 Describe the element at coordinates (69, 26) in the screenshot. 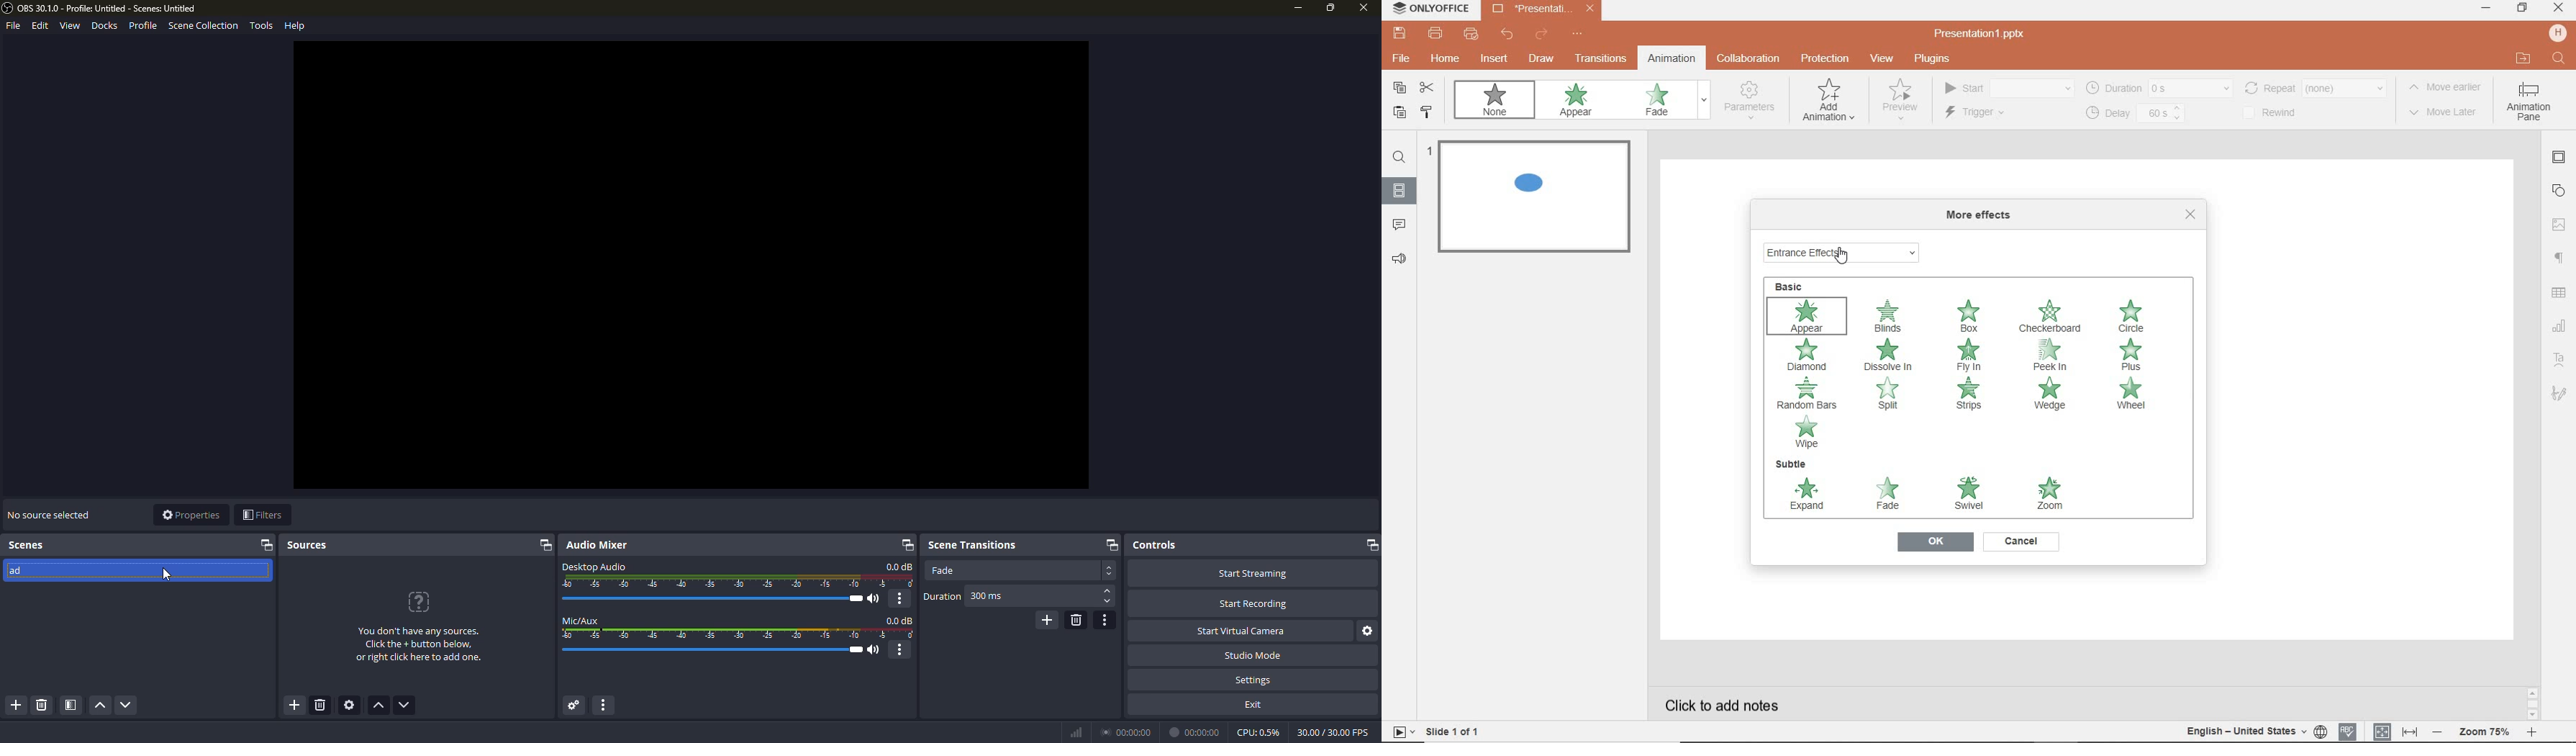

I see `view` at that location.